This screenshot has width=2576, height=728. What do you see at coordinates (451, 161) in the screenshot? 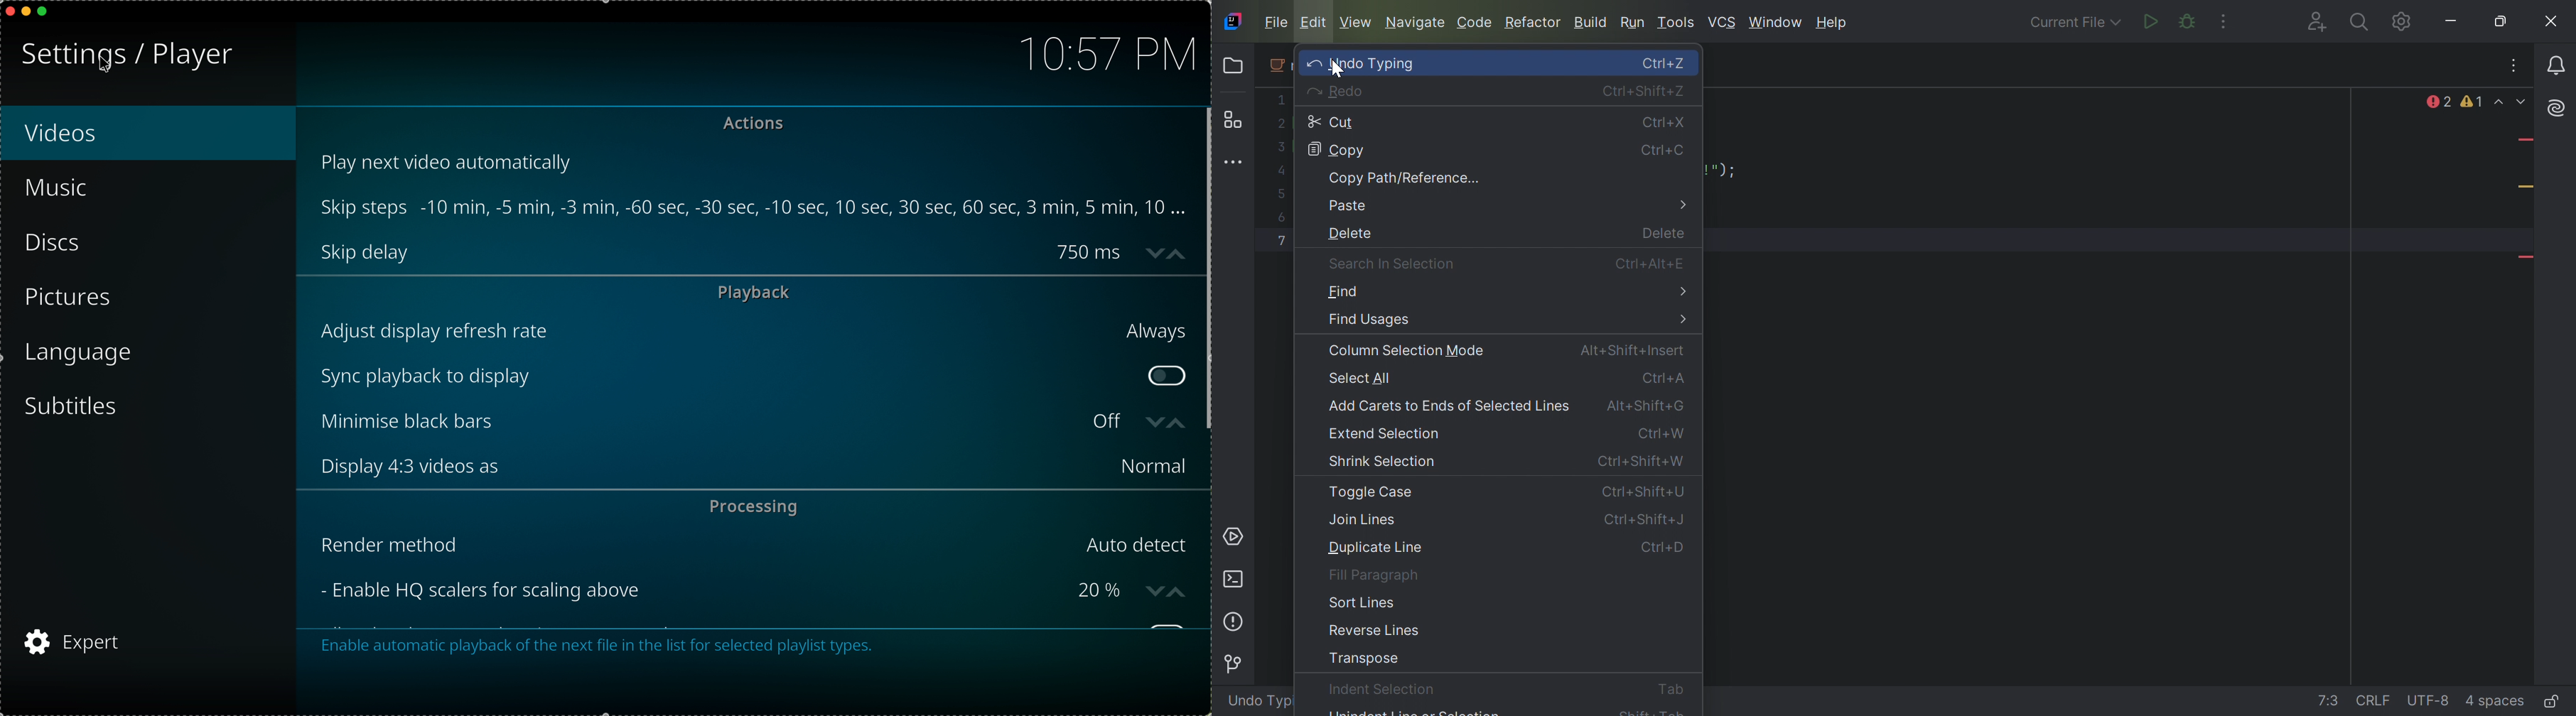
I see `play next video automatically` at bounding box center [451, 161].